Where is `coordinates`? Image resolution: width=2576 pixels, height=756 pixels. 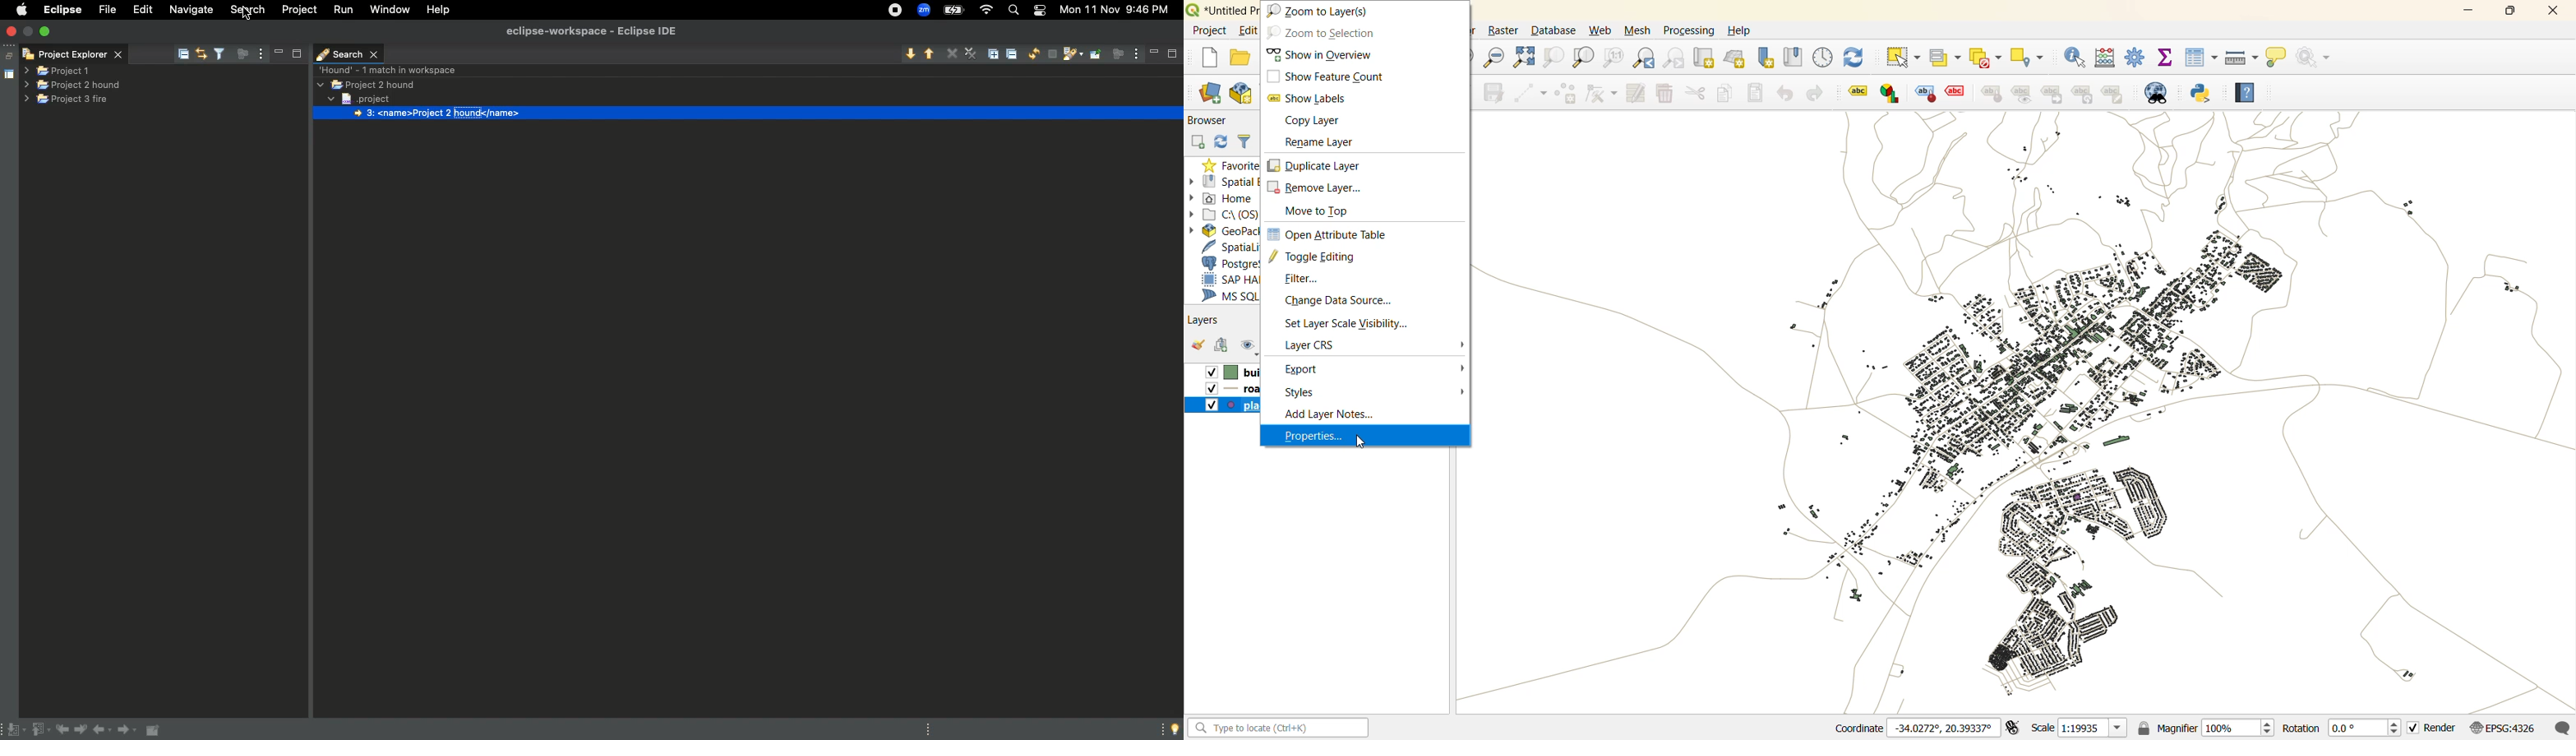
coordinates is located at coordinates (1913, 728).